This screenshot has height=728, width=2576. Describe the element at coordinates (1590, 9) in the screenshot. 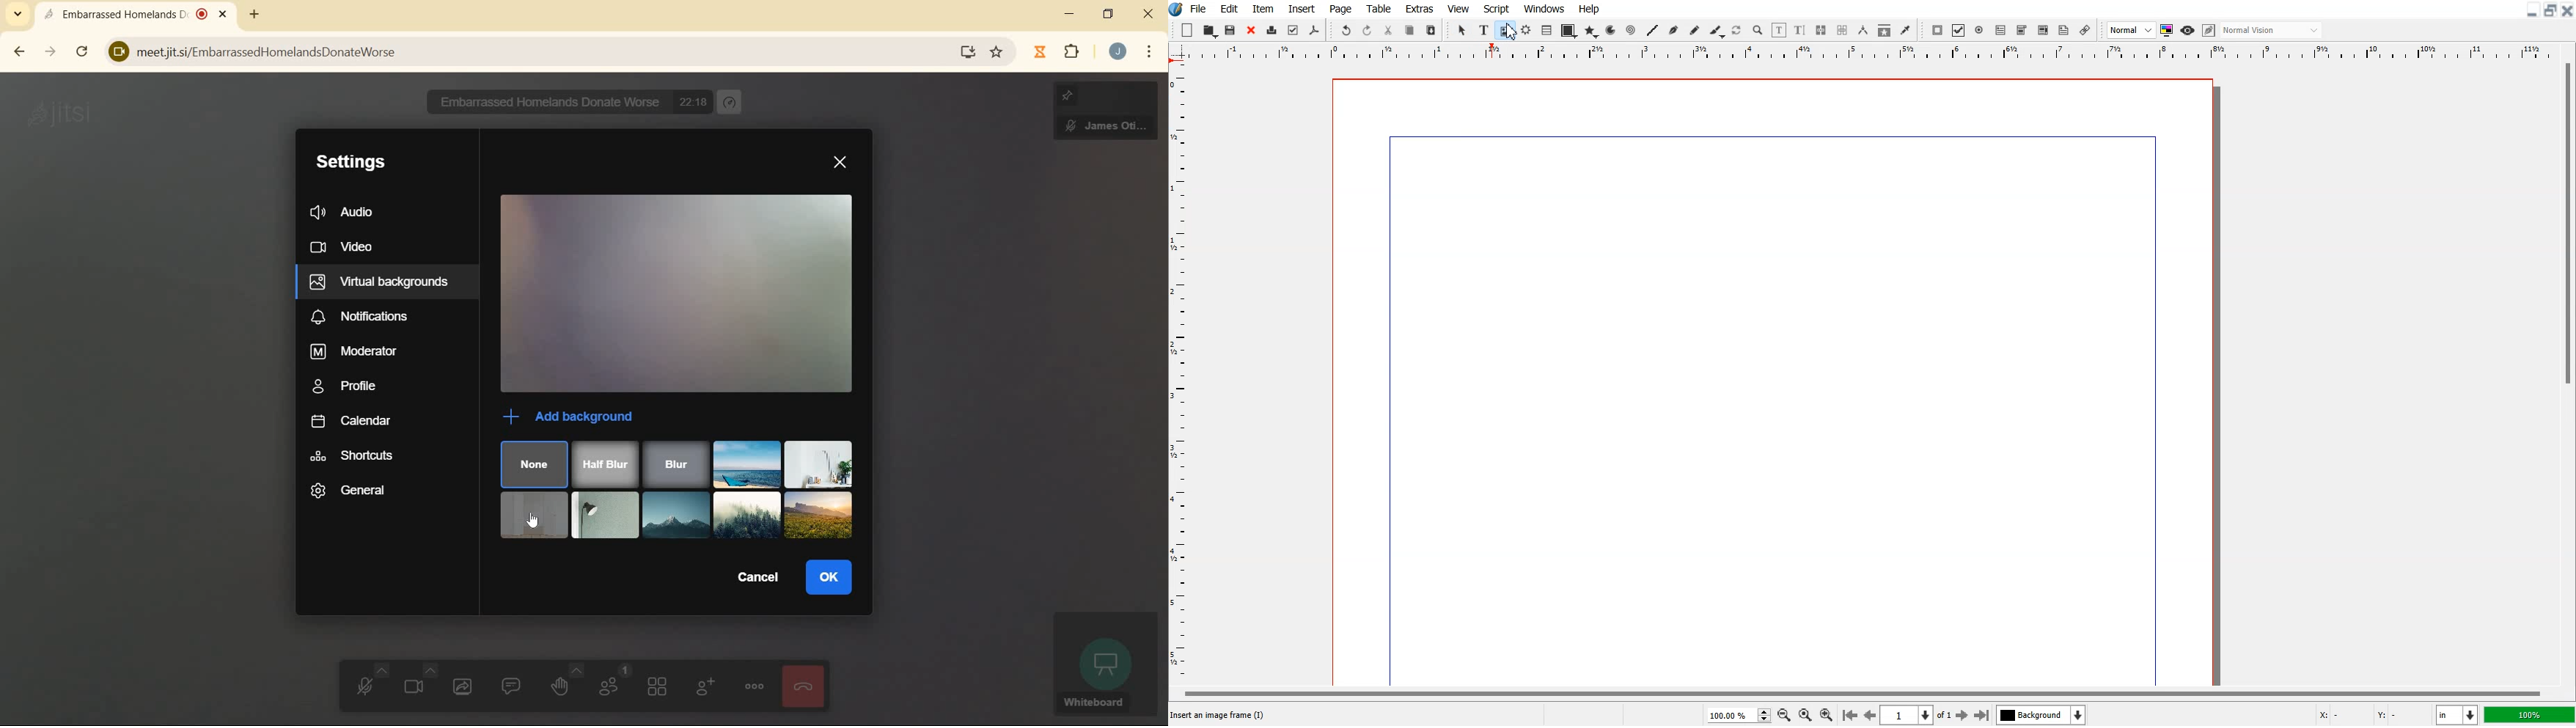

I see `Help` at that location.